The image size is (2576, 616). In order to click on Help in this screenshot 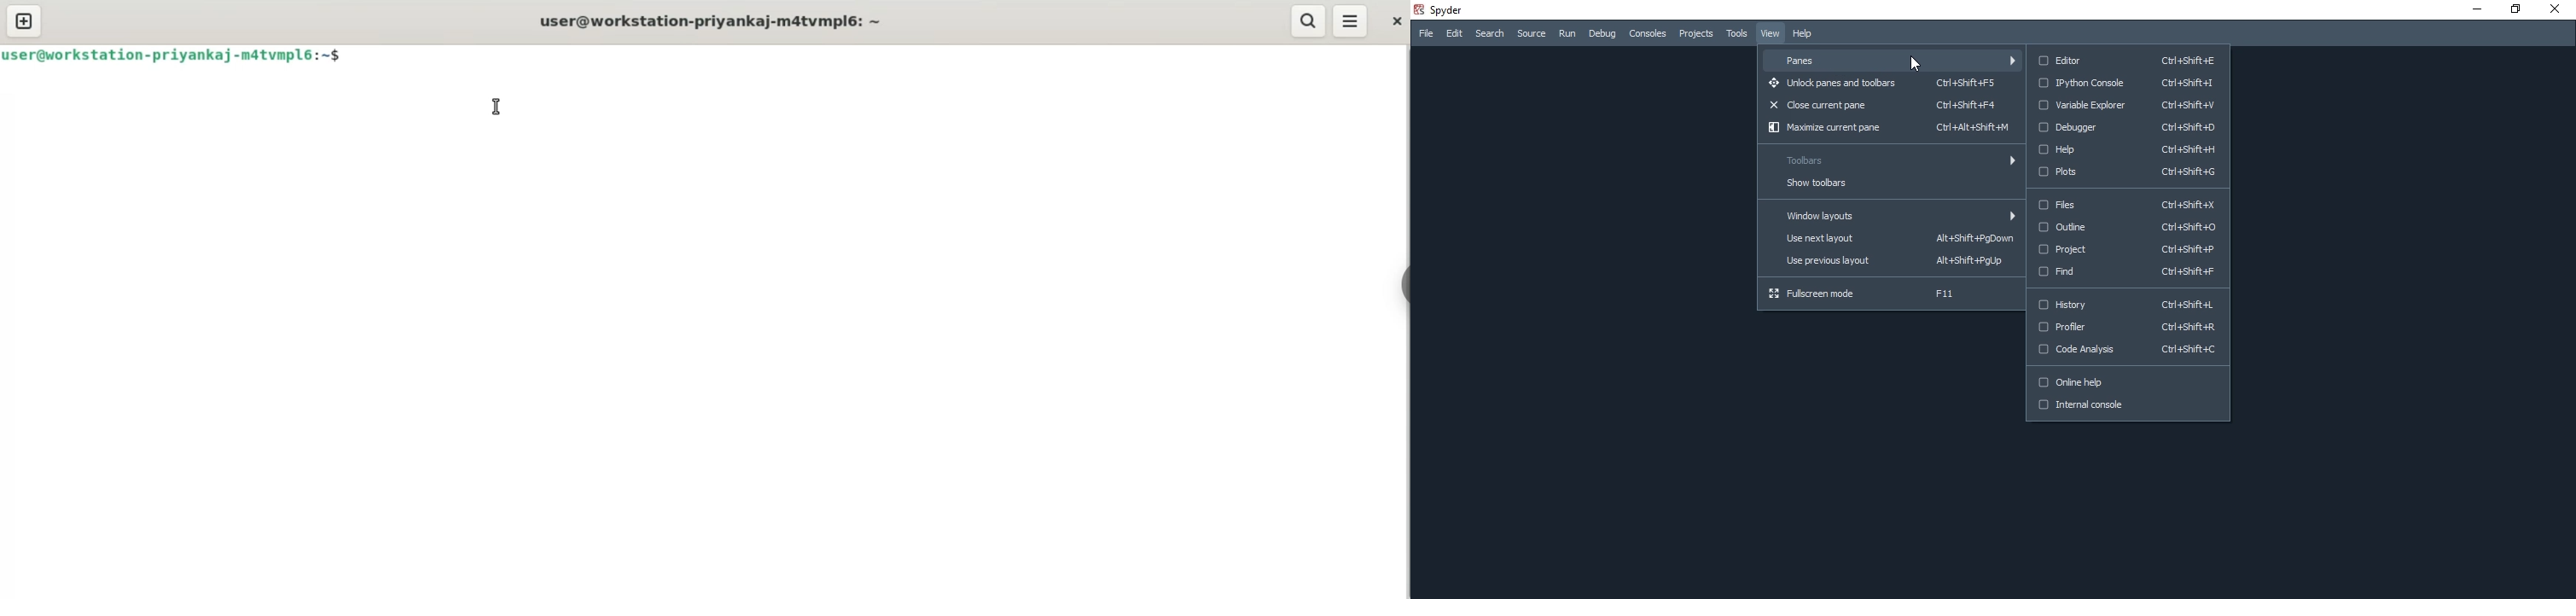, I will do `click(2127, 149)`.